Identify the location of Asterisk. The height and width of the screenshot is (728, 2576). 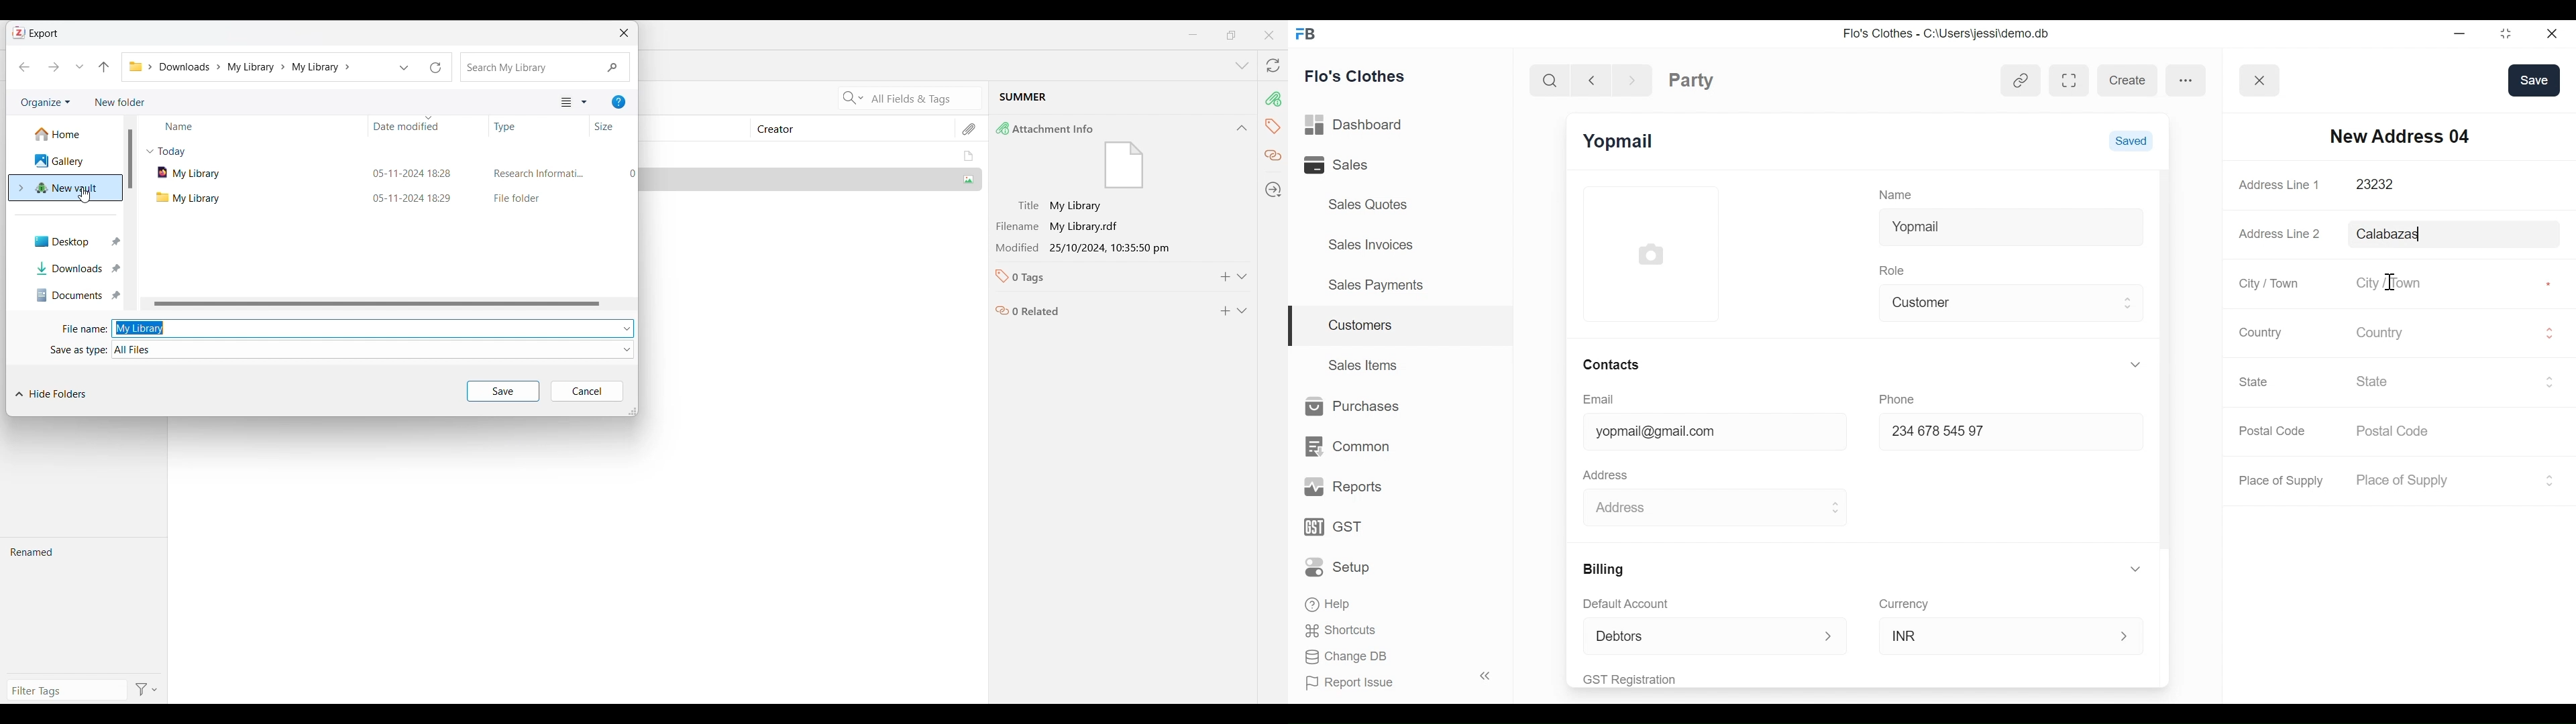
(2546, 184).